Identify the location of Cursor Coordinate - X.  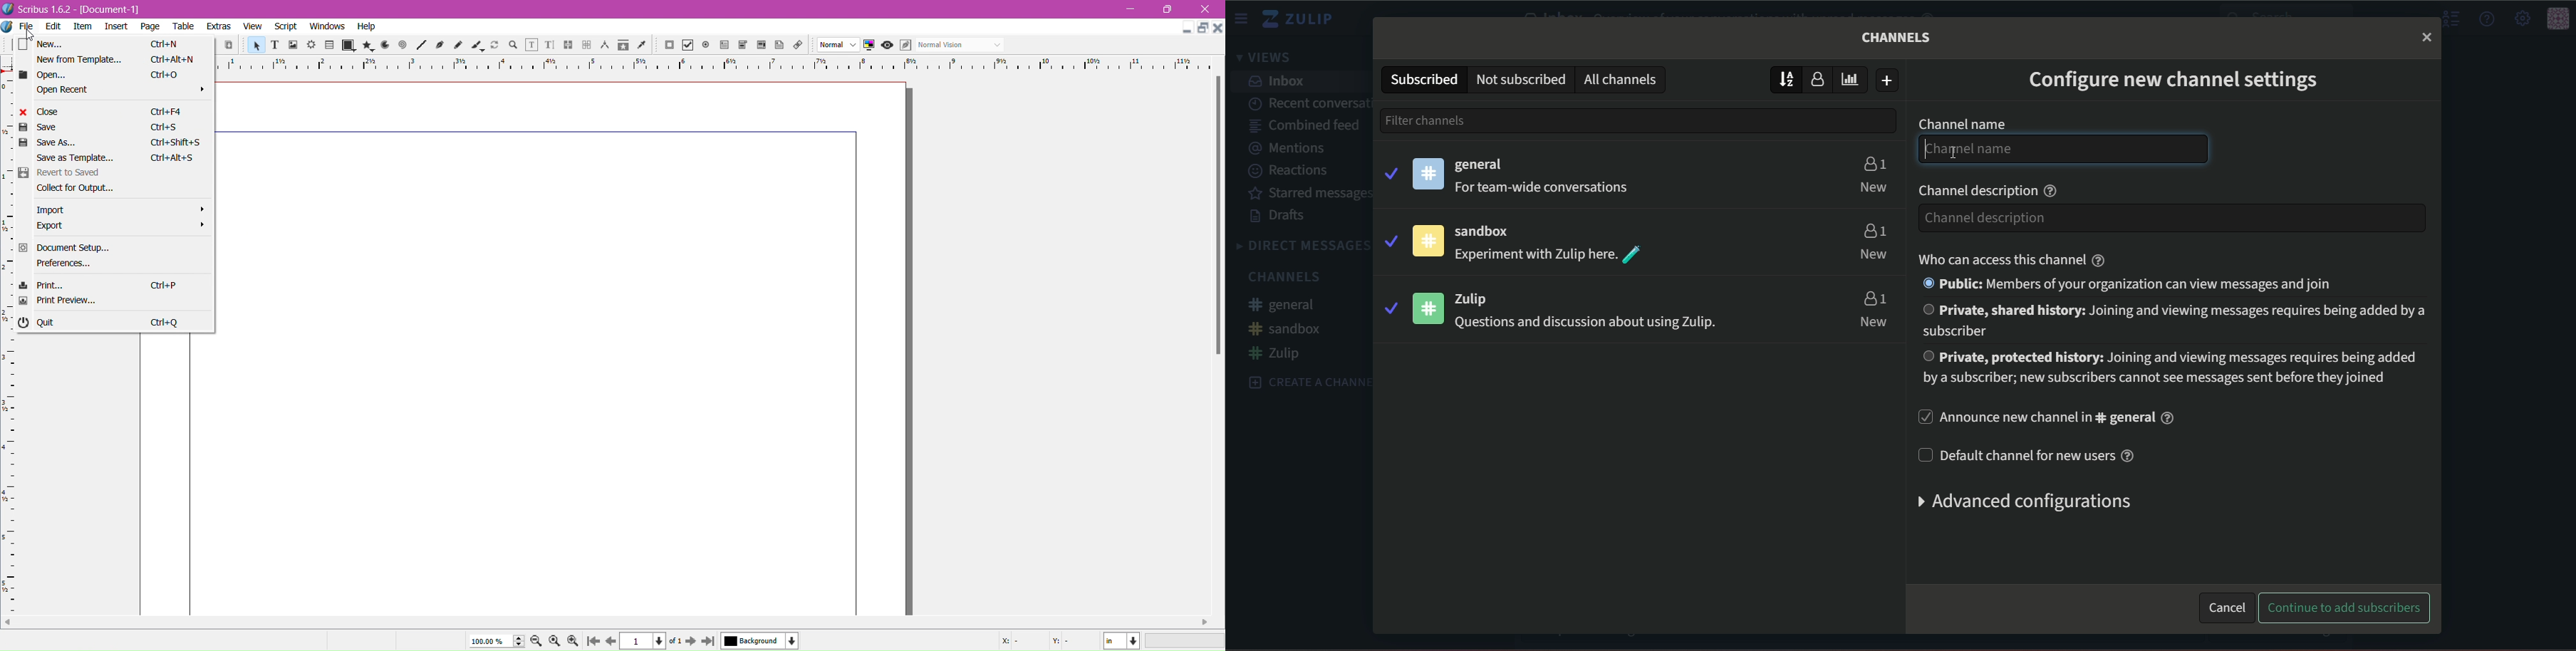
(1023, 641).